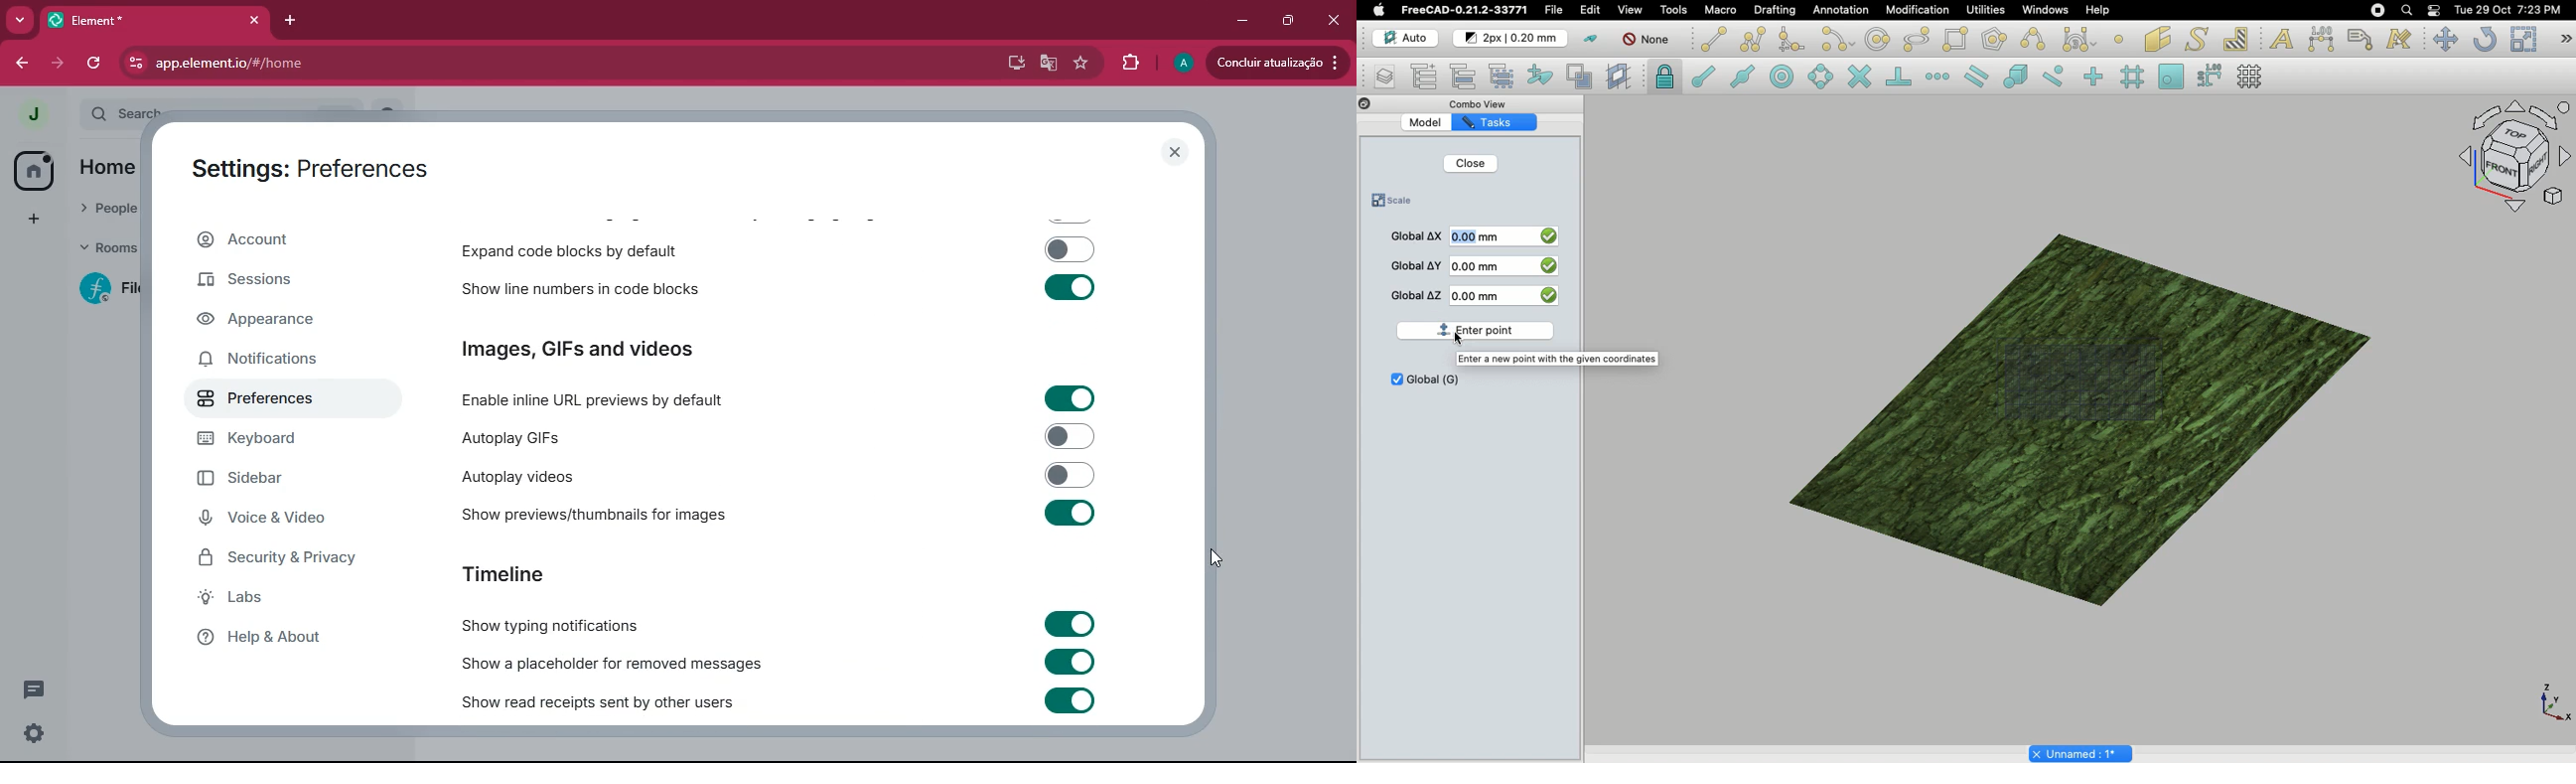 The width and height of the screenshot is (2576, 784). What do you see at coordinates (1290, 19) in the screenshot?
I see `maximize` at bounding box center [1290, 19].